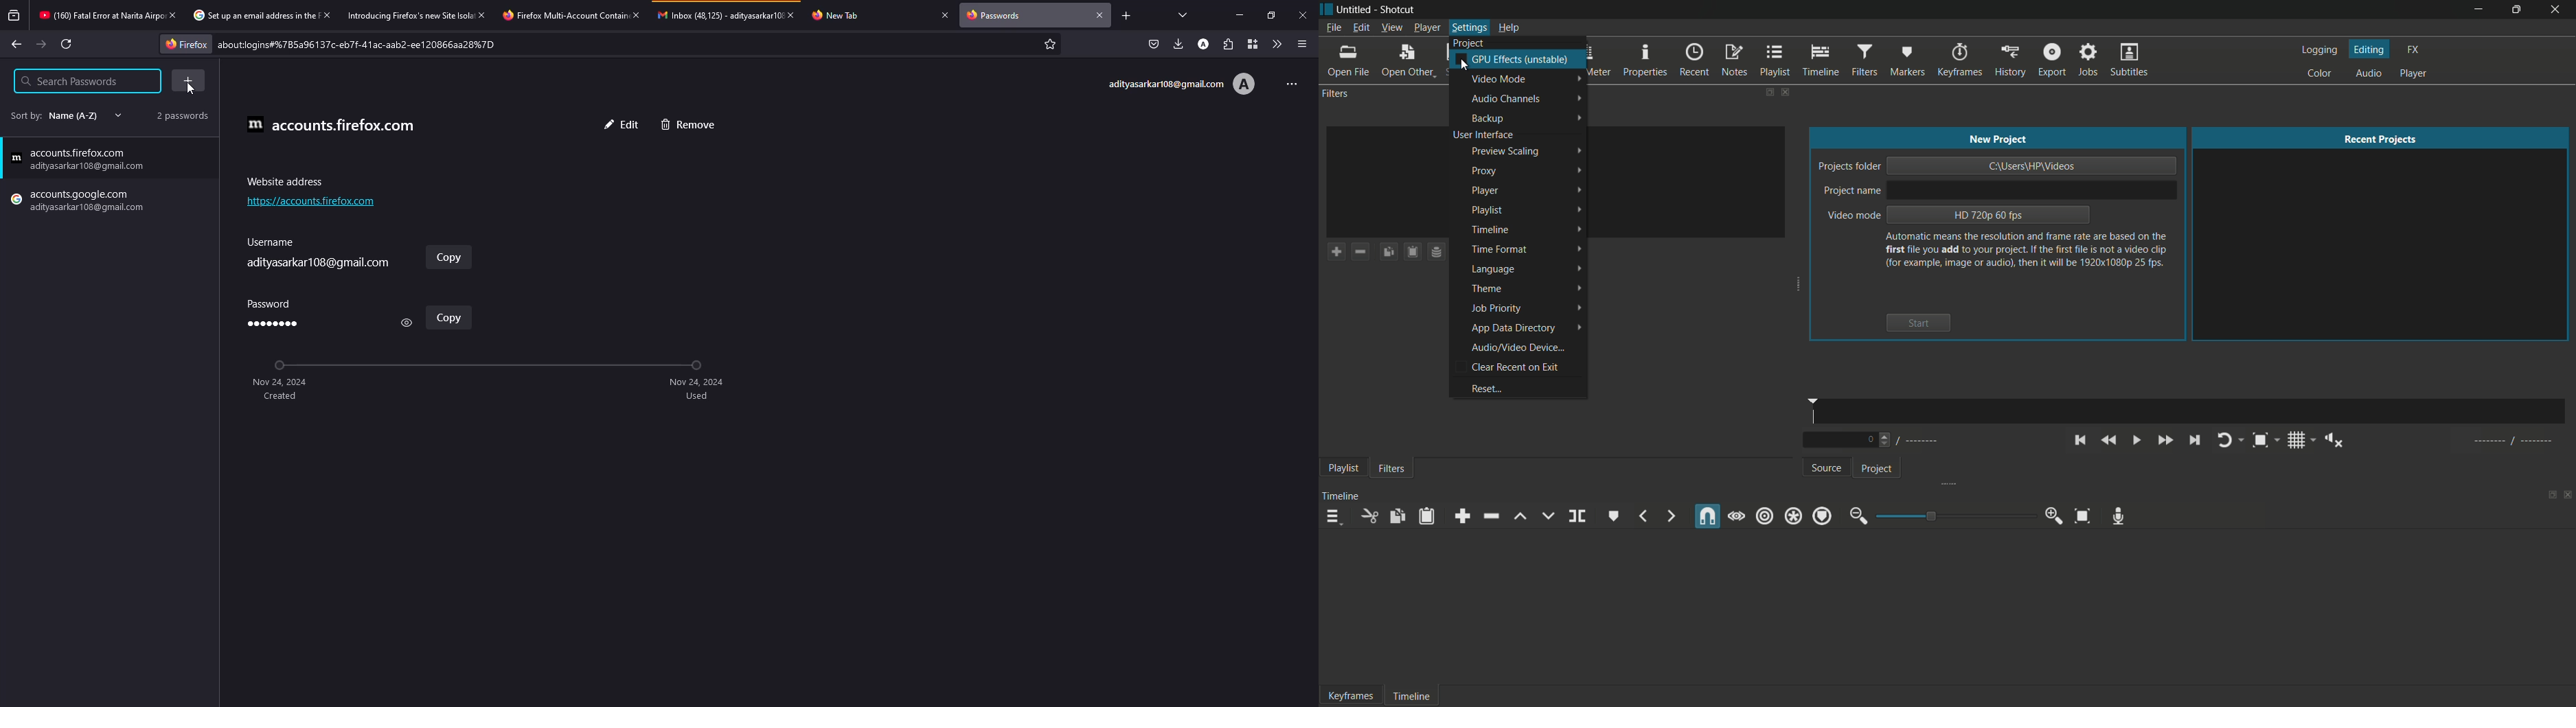 The width and height of the screenshot is (2576, 728). I want to click on copy checked filters, so click(1389, 252).